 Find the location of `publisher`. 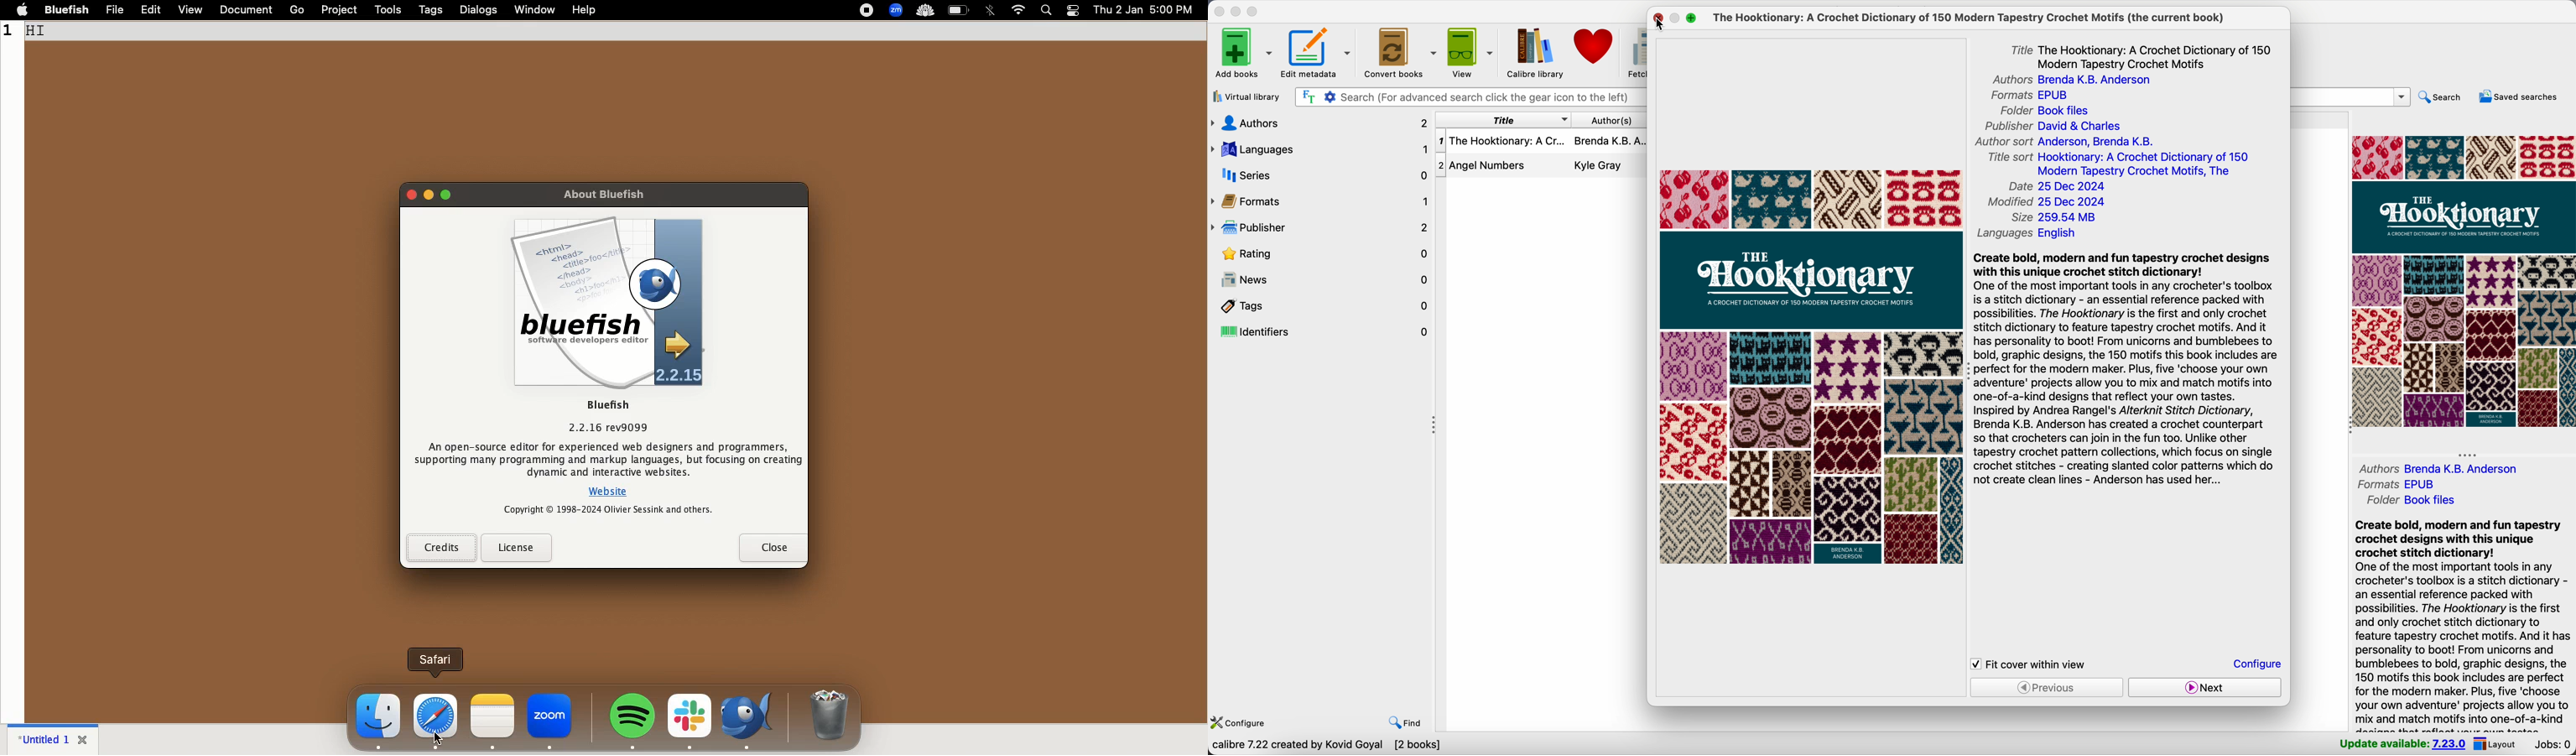

publisher is located at coordinates (2052, 126).